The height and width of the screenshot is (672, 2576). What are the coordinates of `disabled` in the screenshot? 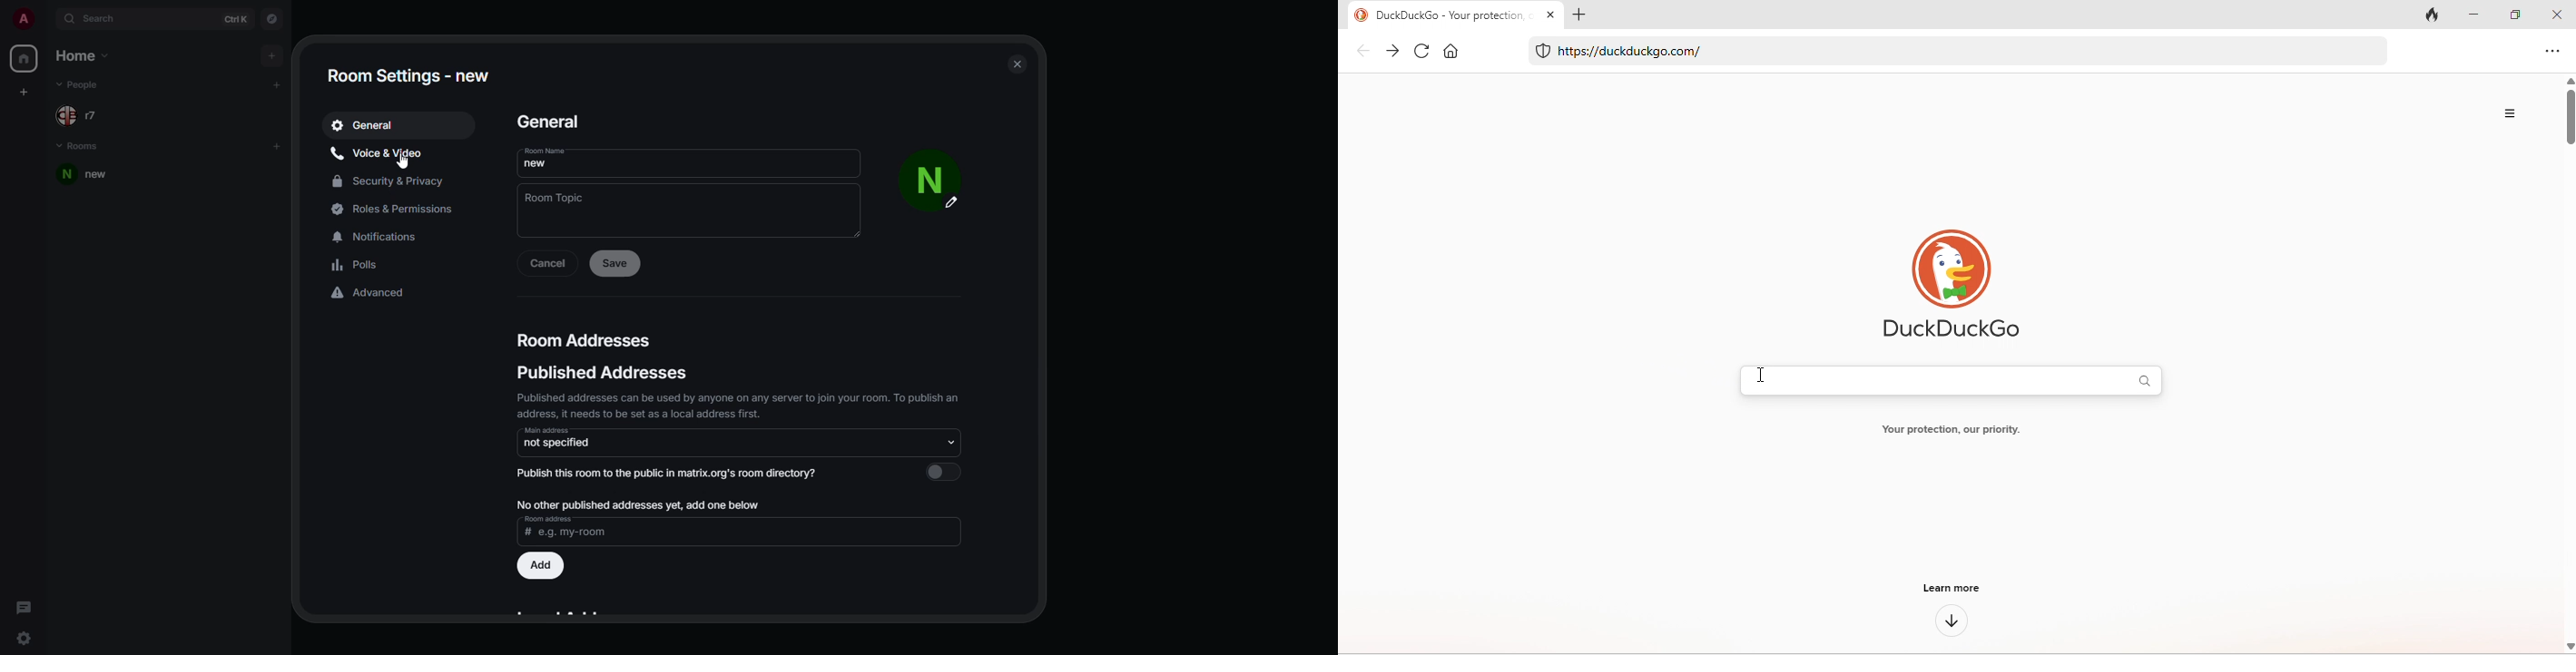 It's located at (943, 472).